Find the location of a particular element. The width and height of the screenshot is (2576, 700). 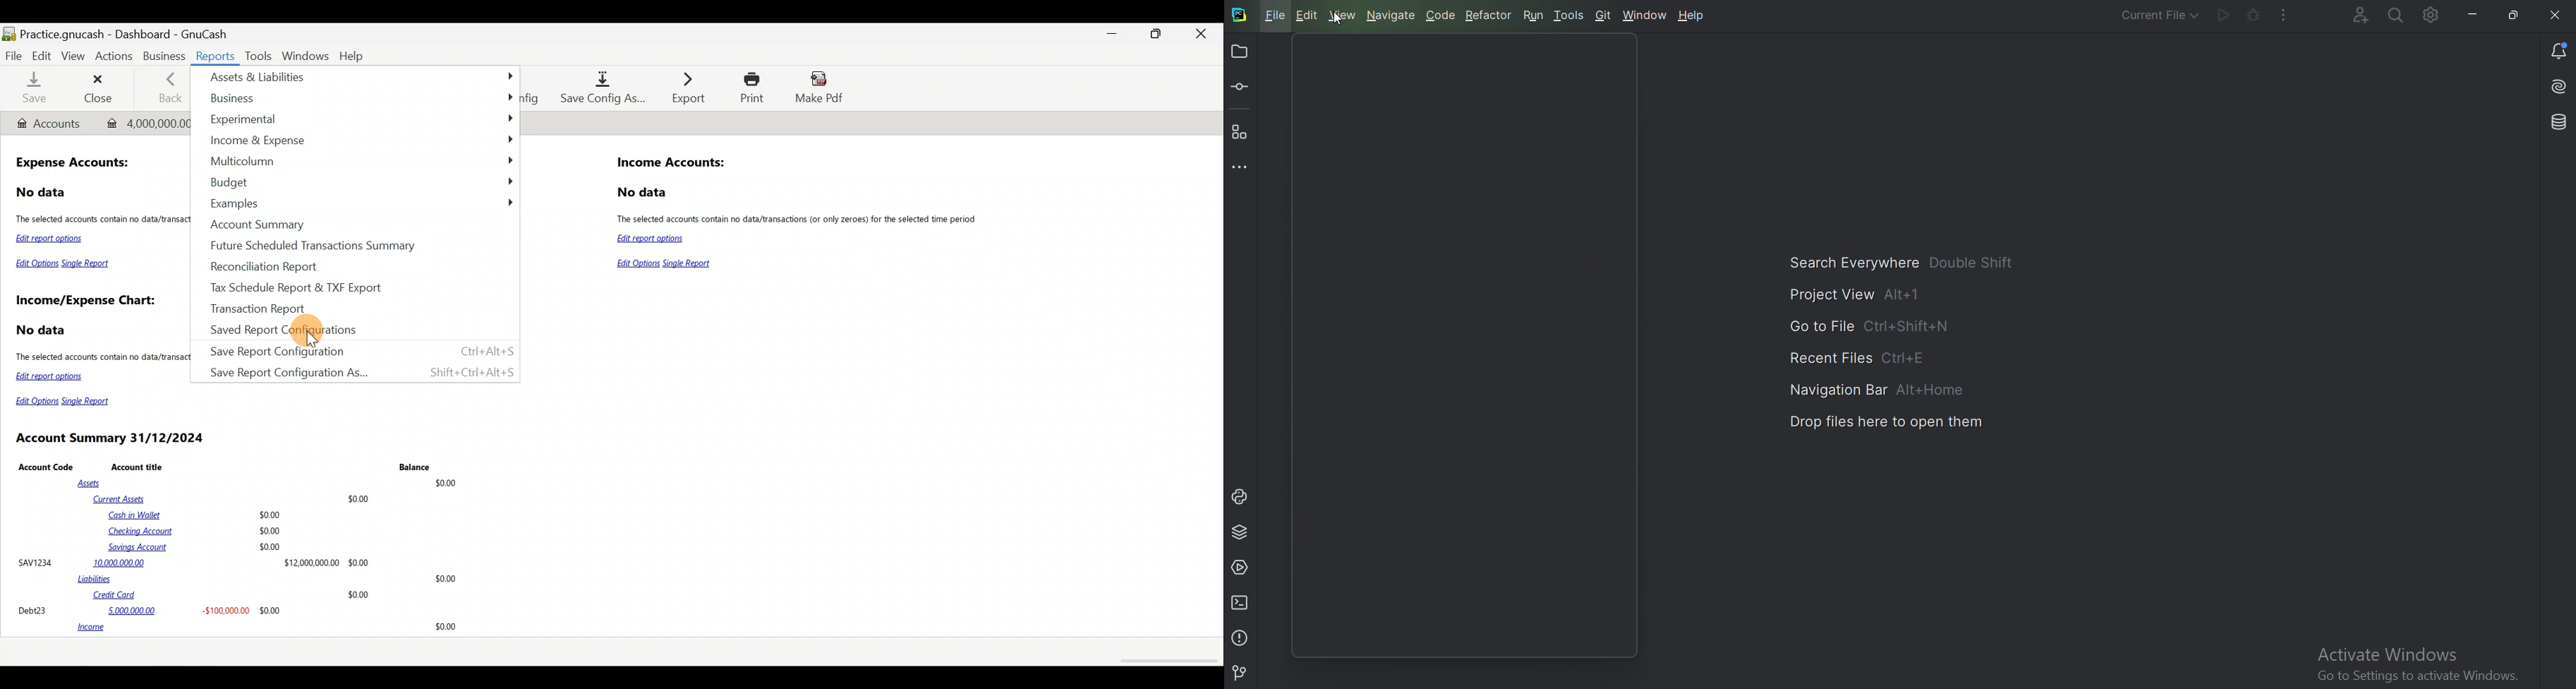

Recent files is located at coordinates (1868, 357).